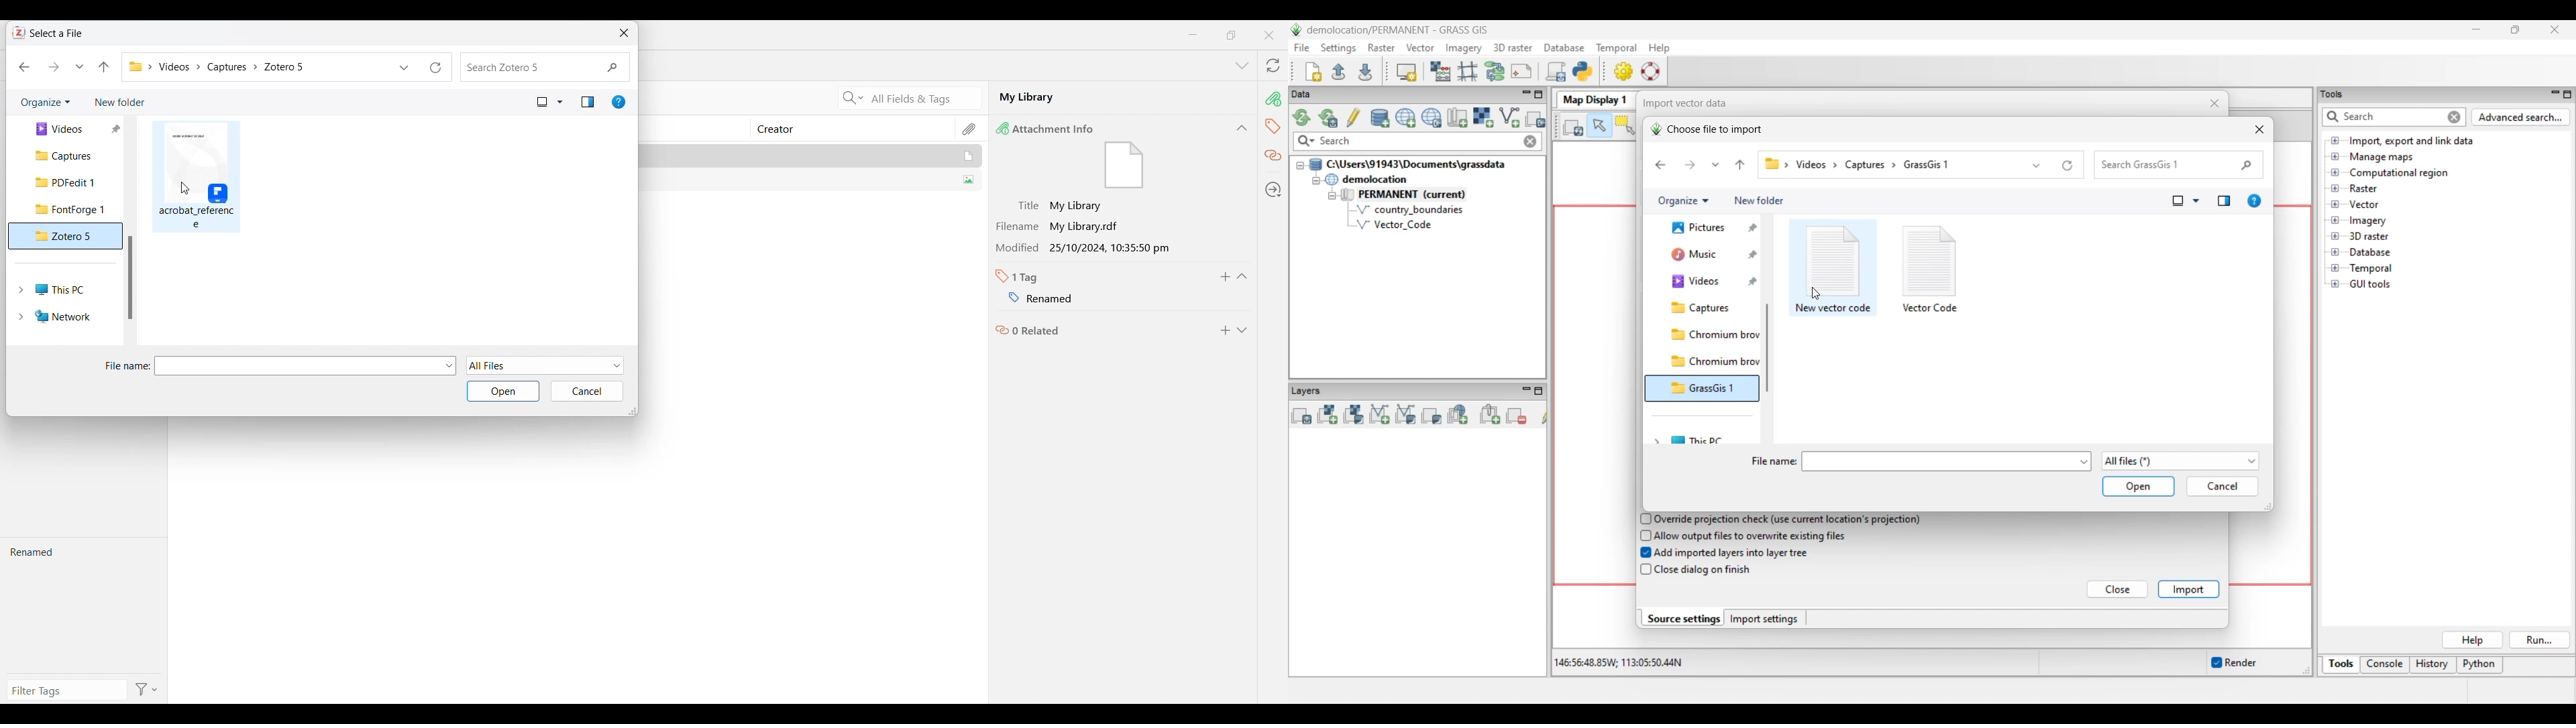 This screenshot has height=728, width=2576. I want to click on Captures folder, so click(72, 155).